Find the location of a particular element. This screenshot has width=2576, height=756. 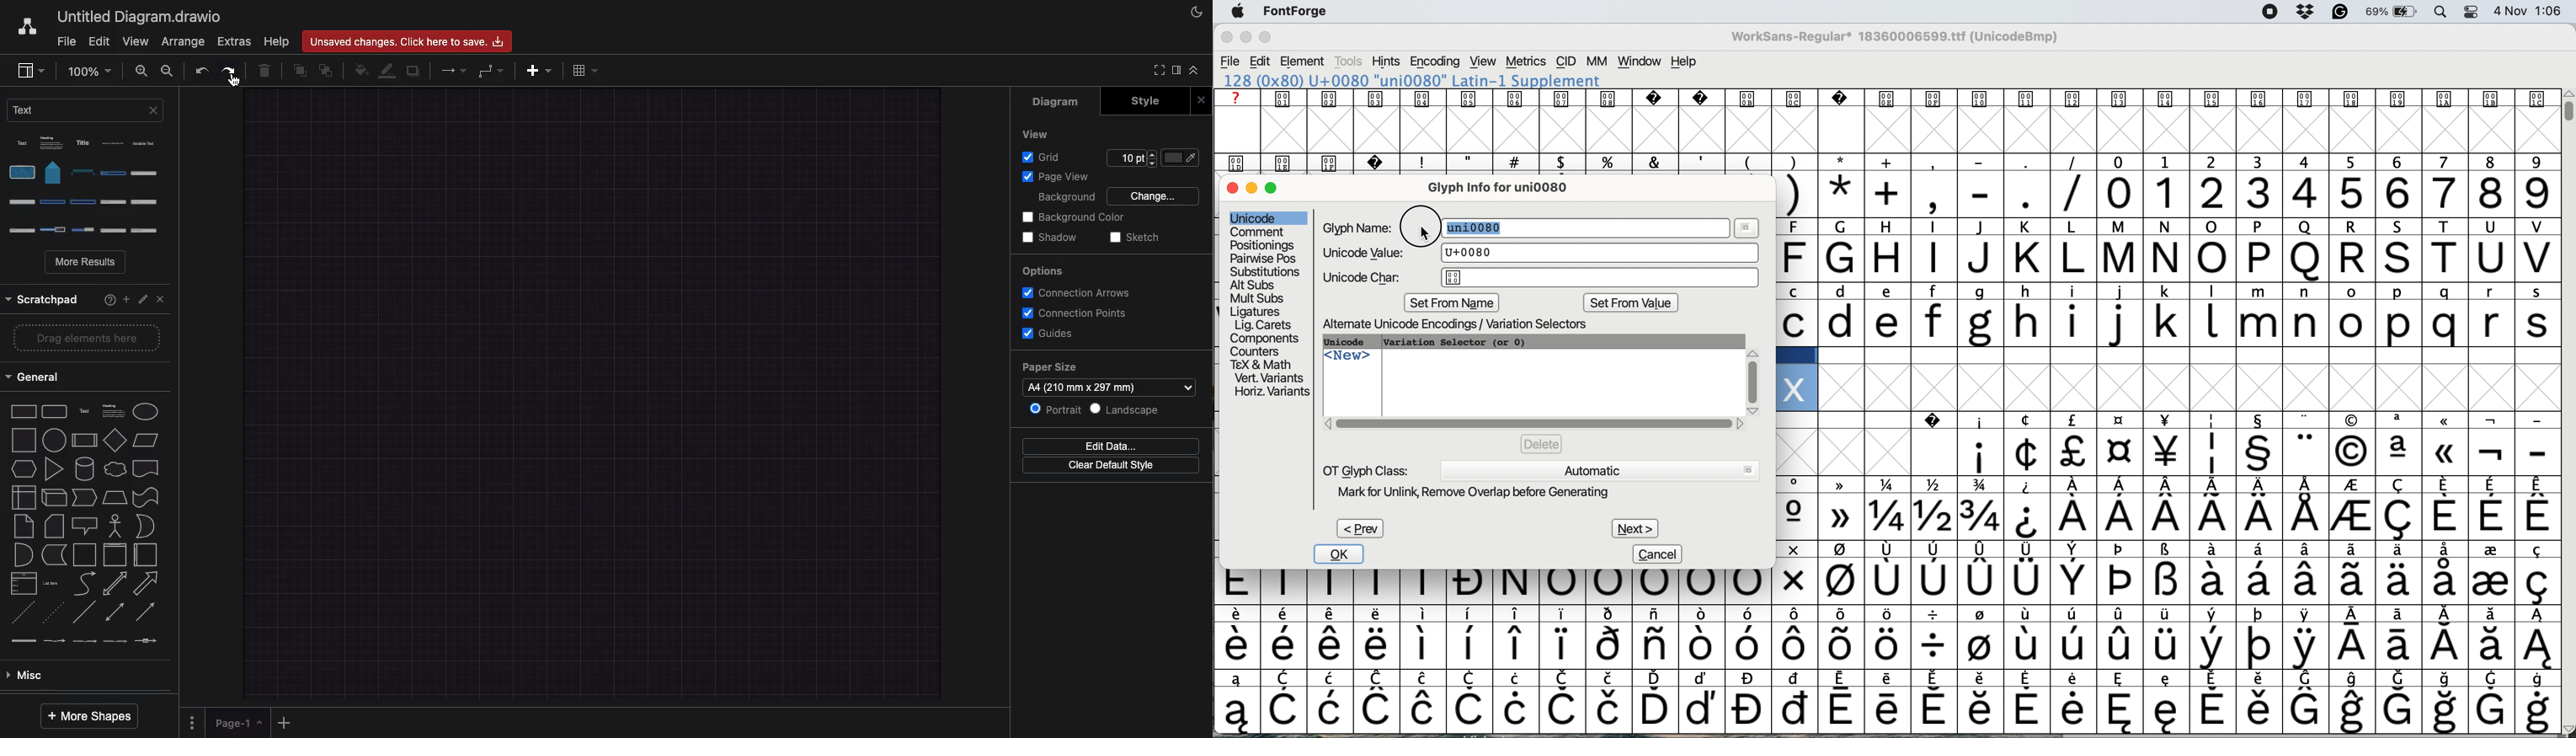

new is located at coordinates (1348, 359).